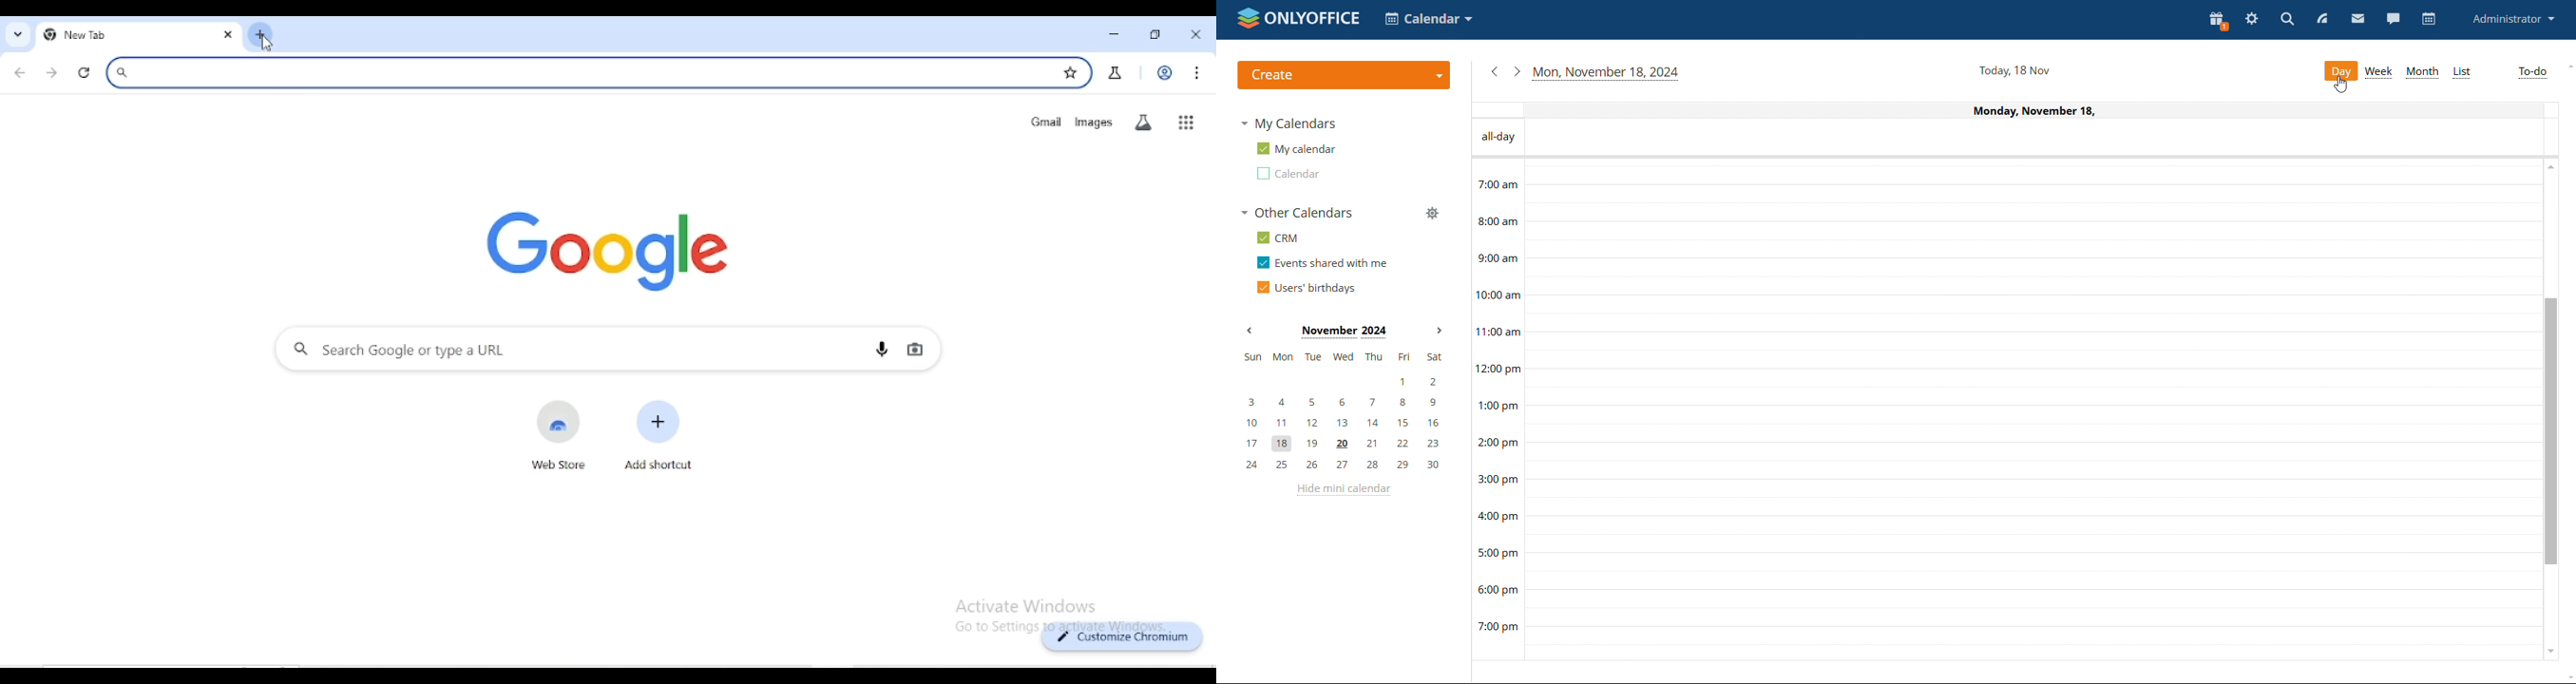 The width and height of the screenshot is (2576, 700). I want to click on scroll down, so click(2568, 678).